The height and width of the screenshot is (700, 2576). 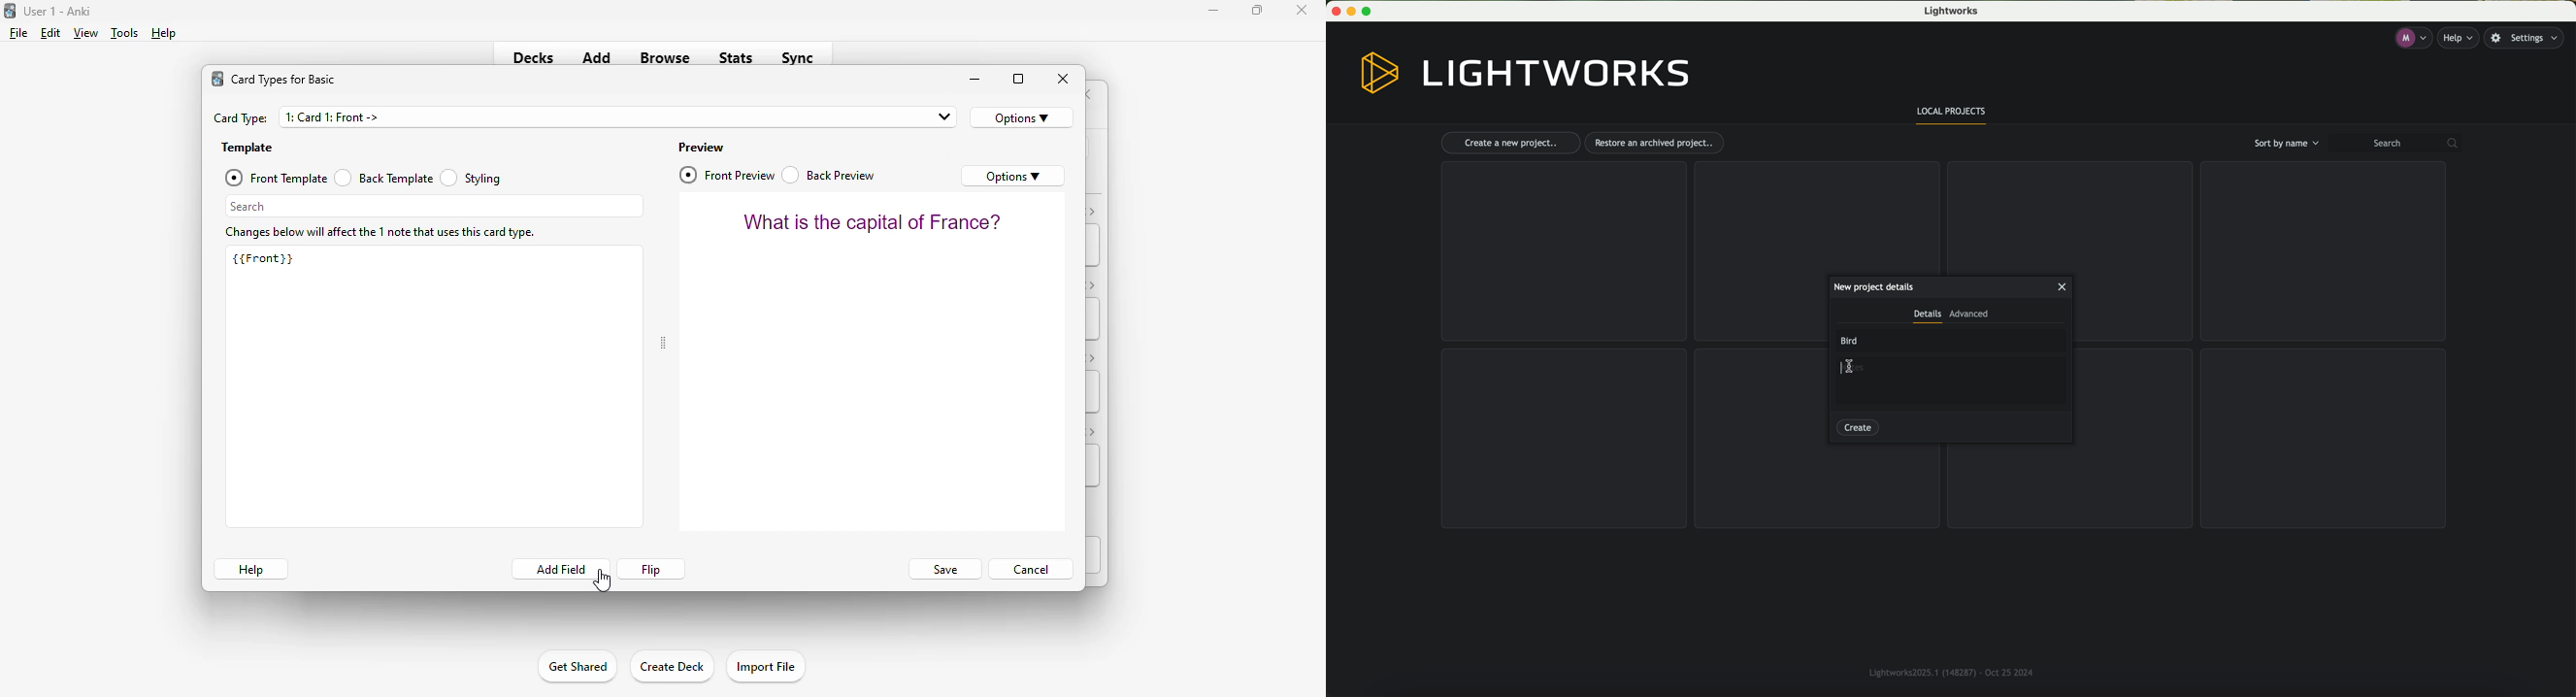 What do you see at coordinates (1851, 341) in the screenshot?
I see `Bird` at bounding box center [1851, 341].